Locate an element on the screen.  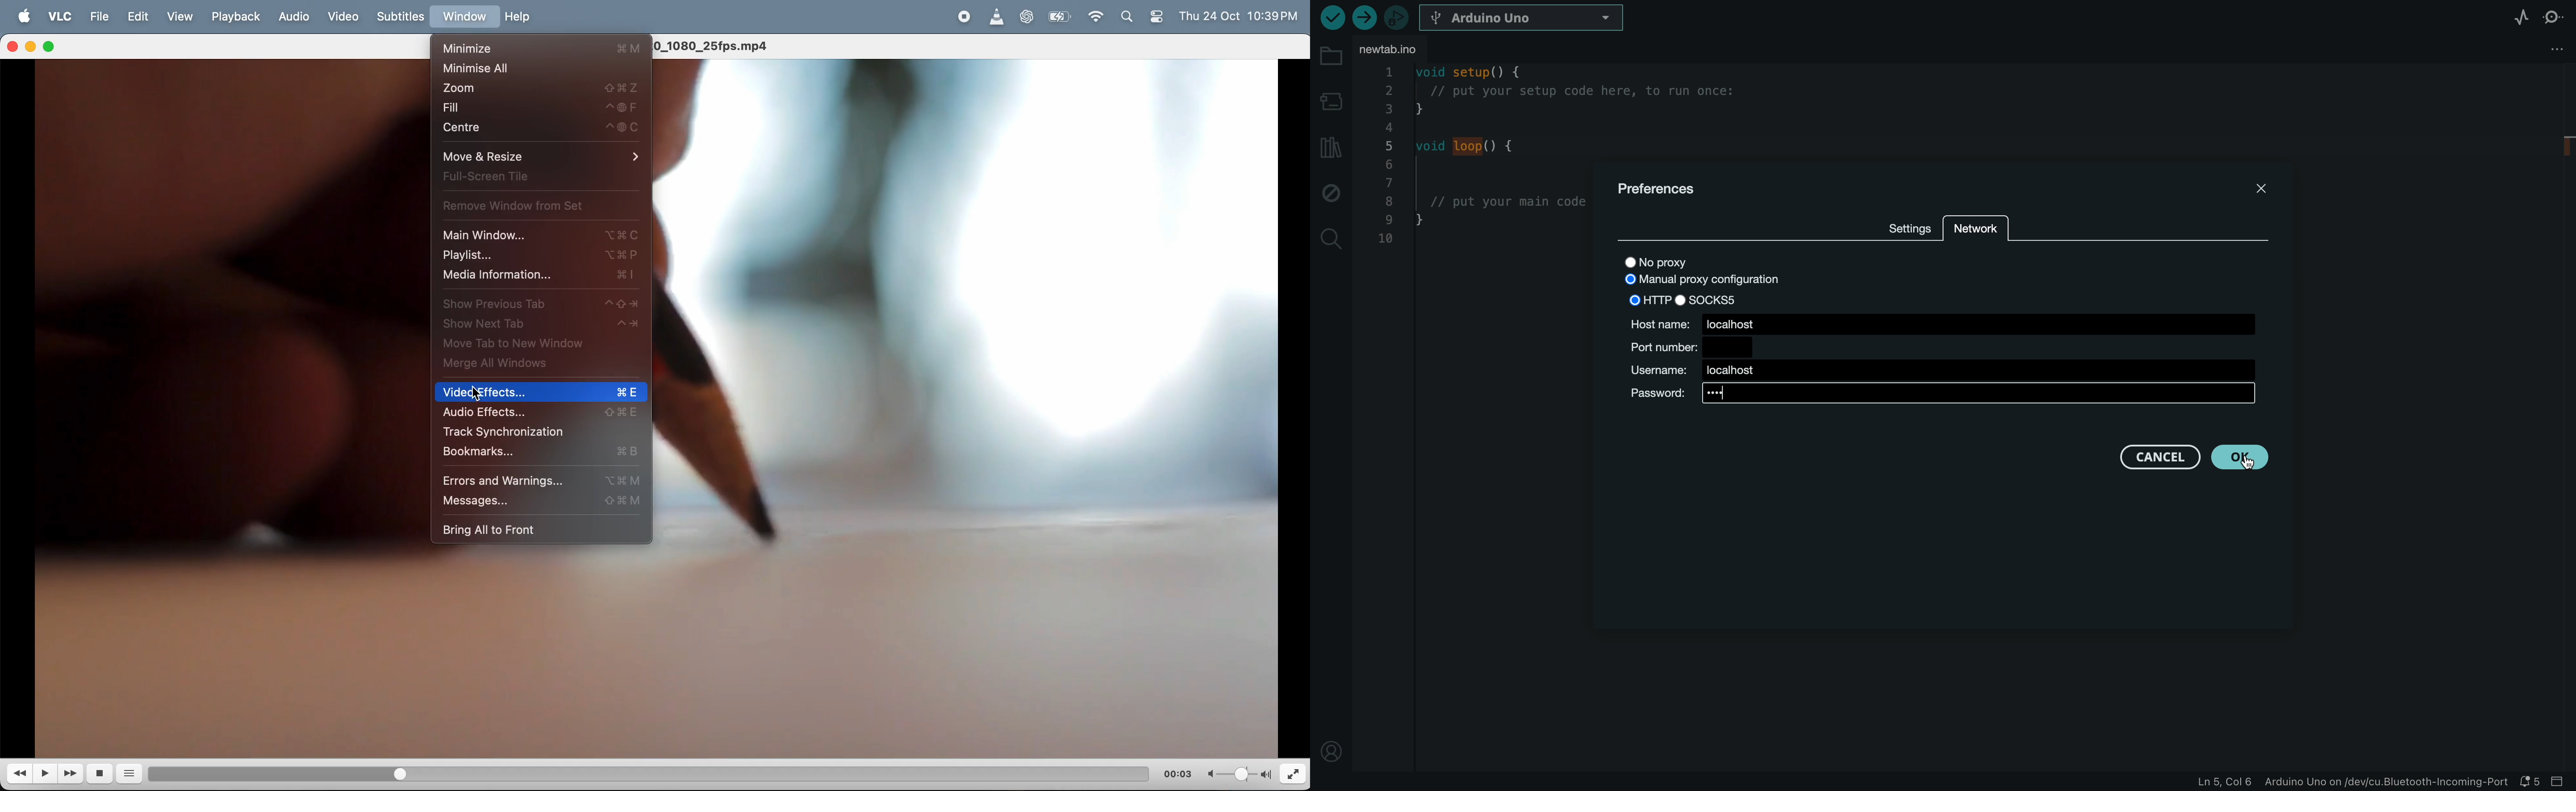
Audio is located at coordinates (295, 17).